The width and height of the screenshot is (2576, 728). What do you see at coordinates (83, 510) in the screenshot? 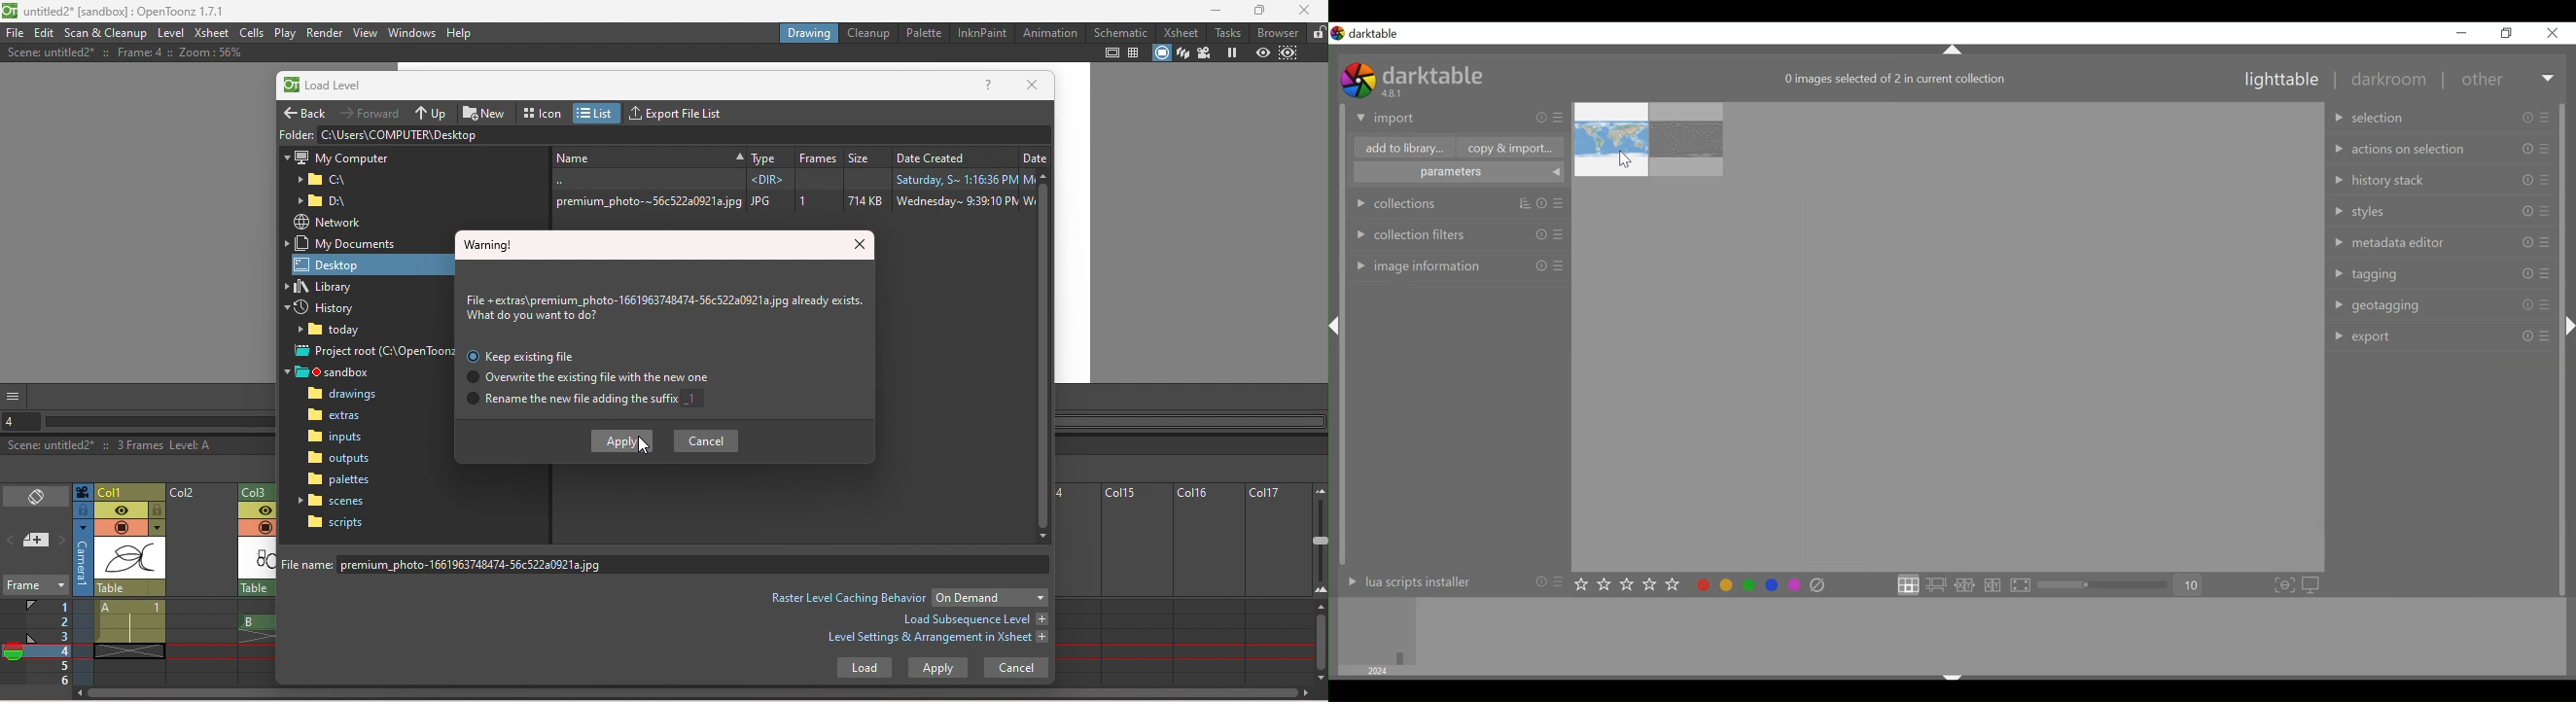
I see `click to select camera` at bounding box center [83, 510].